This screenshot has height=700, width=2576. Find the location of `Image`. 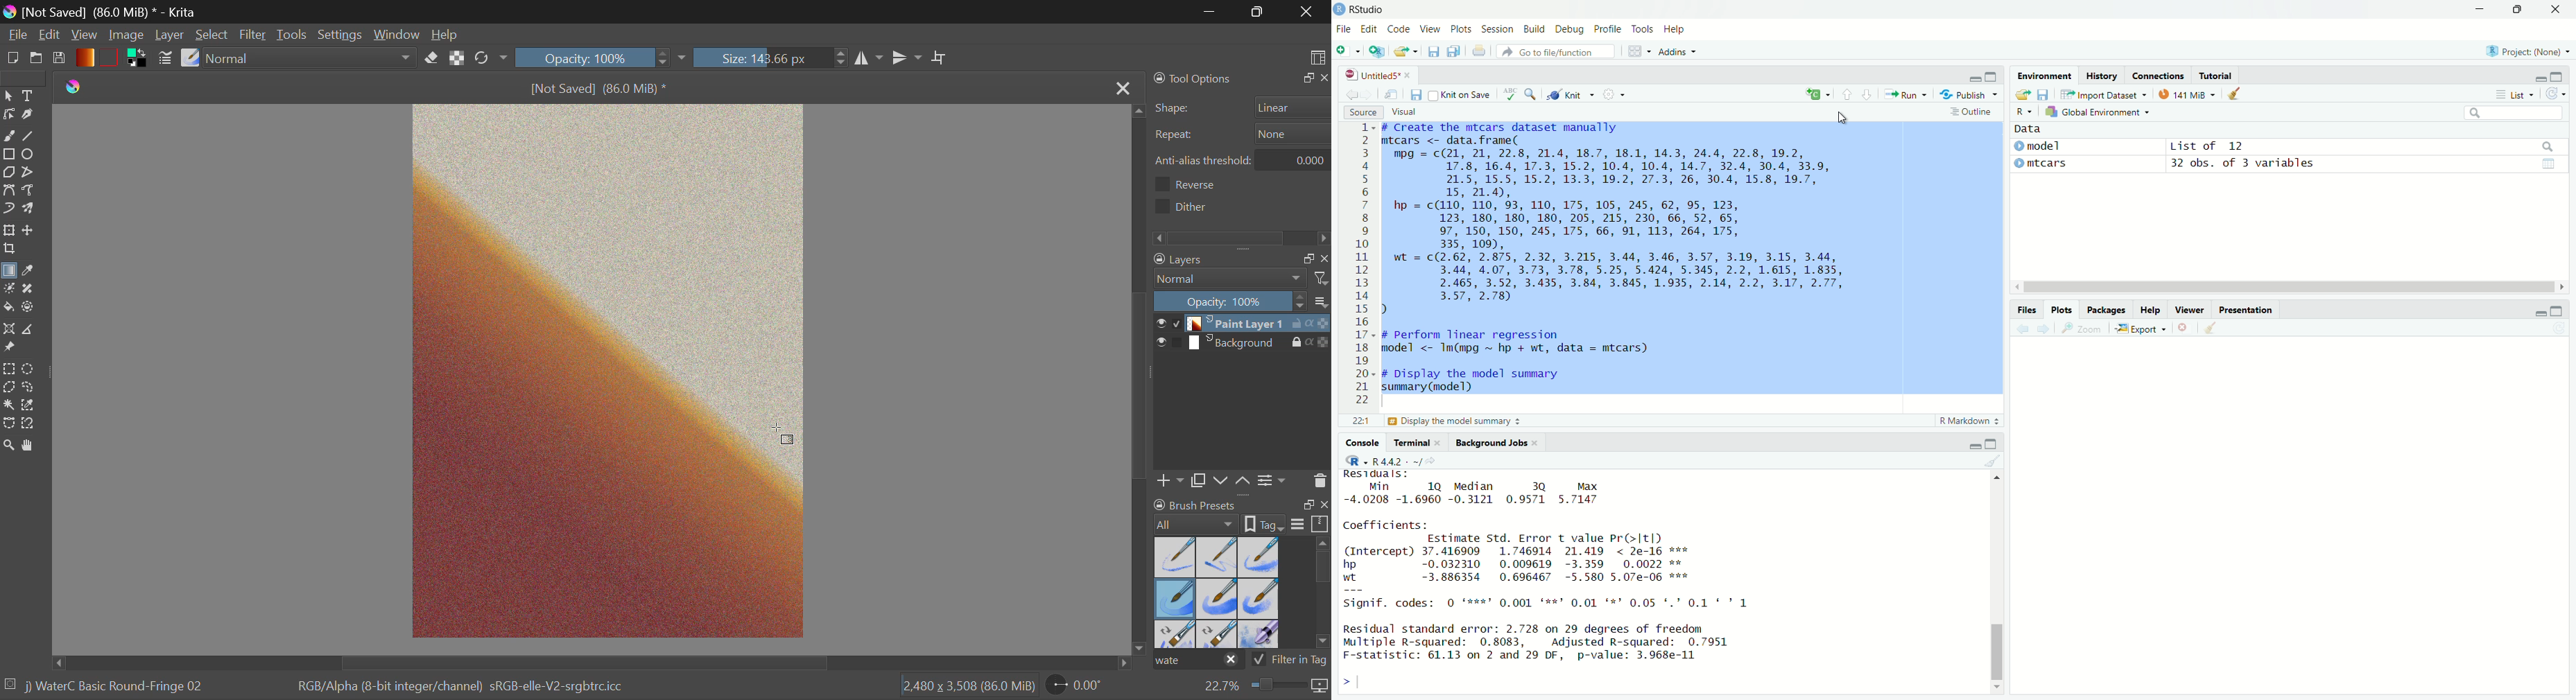

Image is located at coordinates (129, 37).